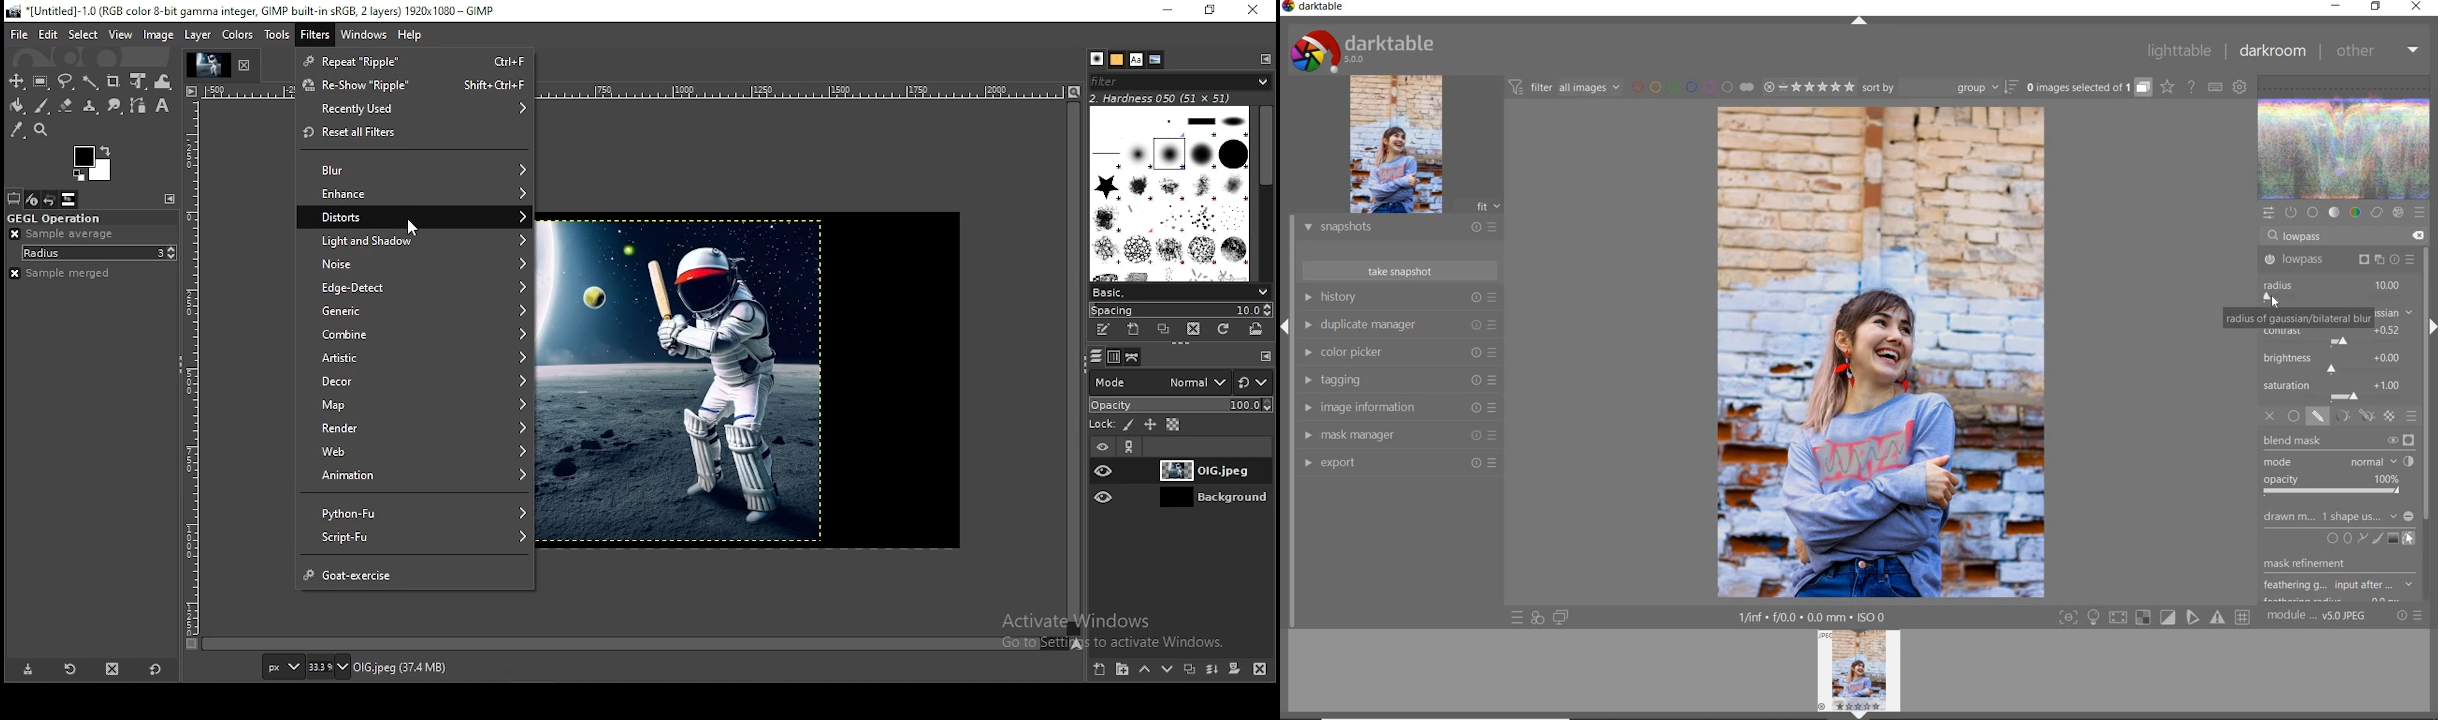  What do you see at coordinates (21, 35) in the screenshot?
I see `file` at bounding box center [21, 35].